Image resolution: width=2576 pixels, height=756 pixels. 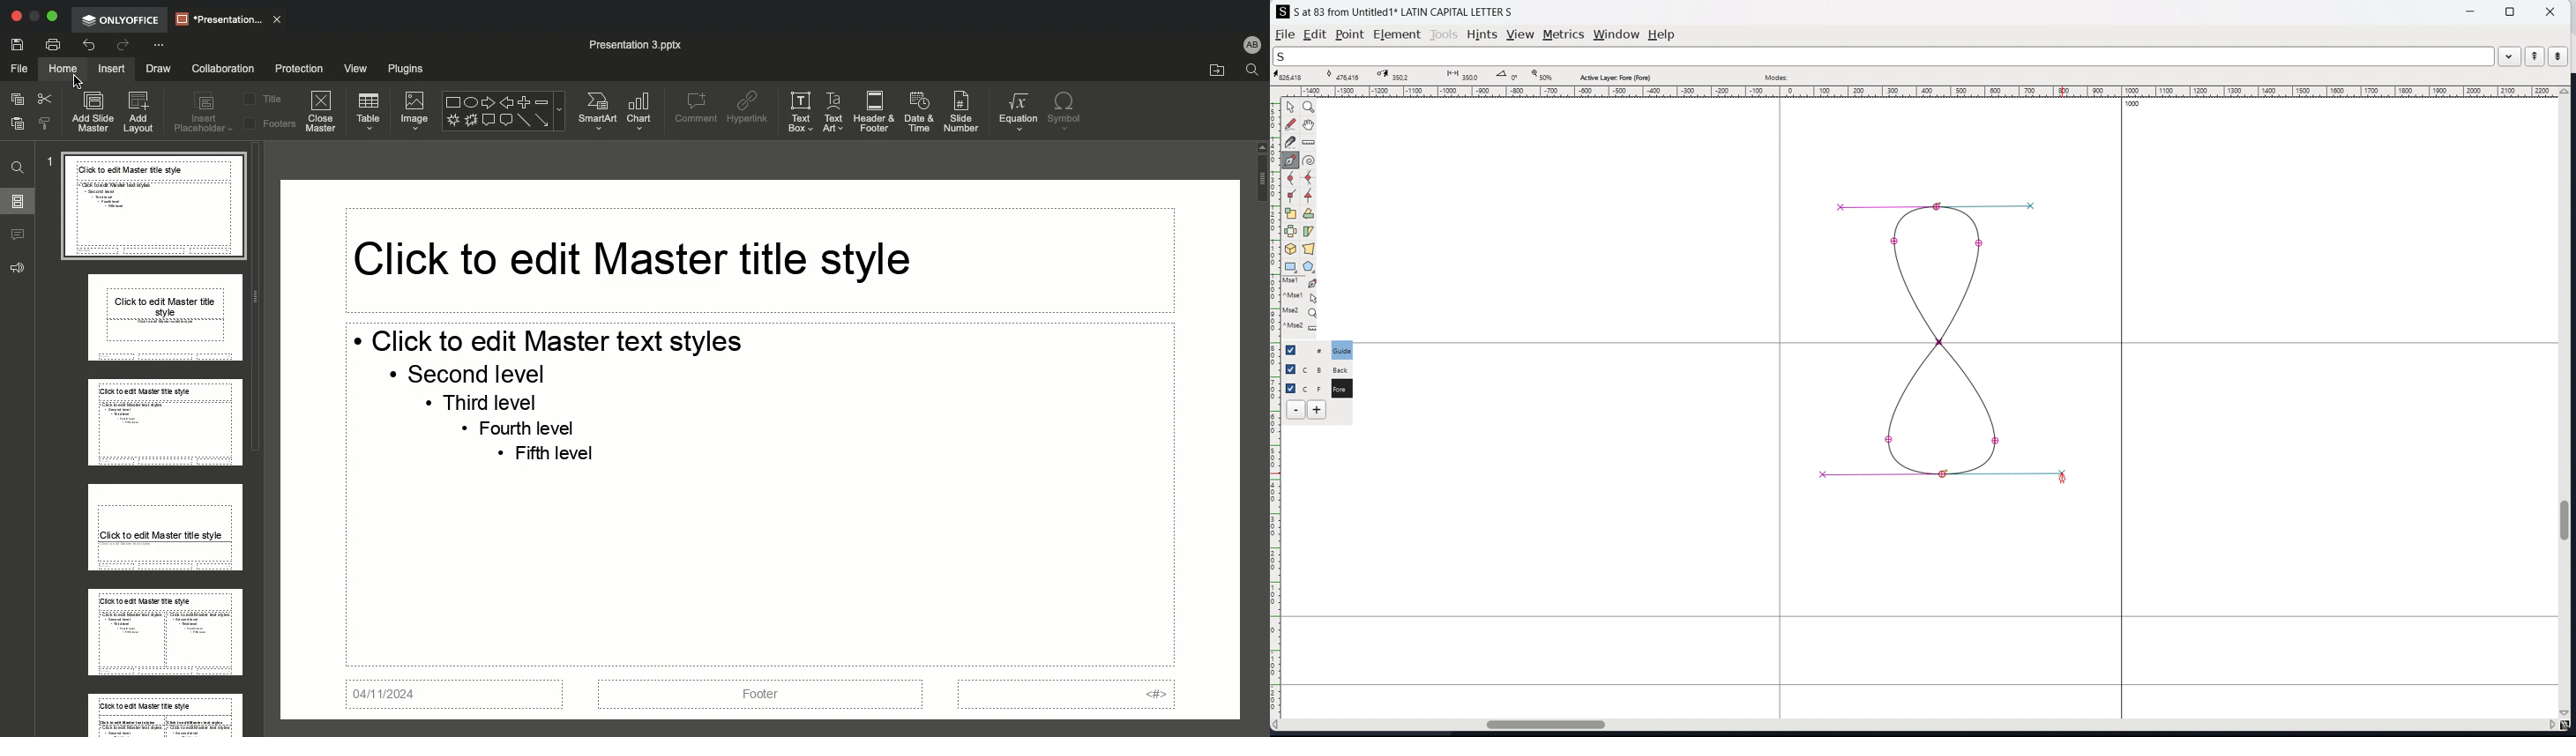 What do you see at coordinates (1063, 109) in the screenshot?
I see `Symbol` at bounding box center [1063, 109].